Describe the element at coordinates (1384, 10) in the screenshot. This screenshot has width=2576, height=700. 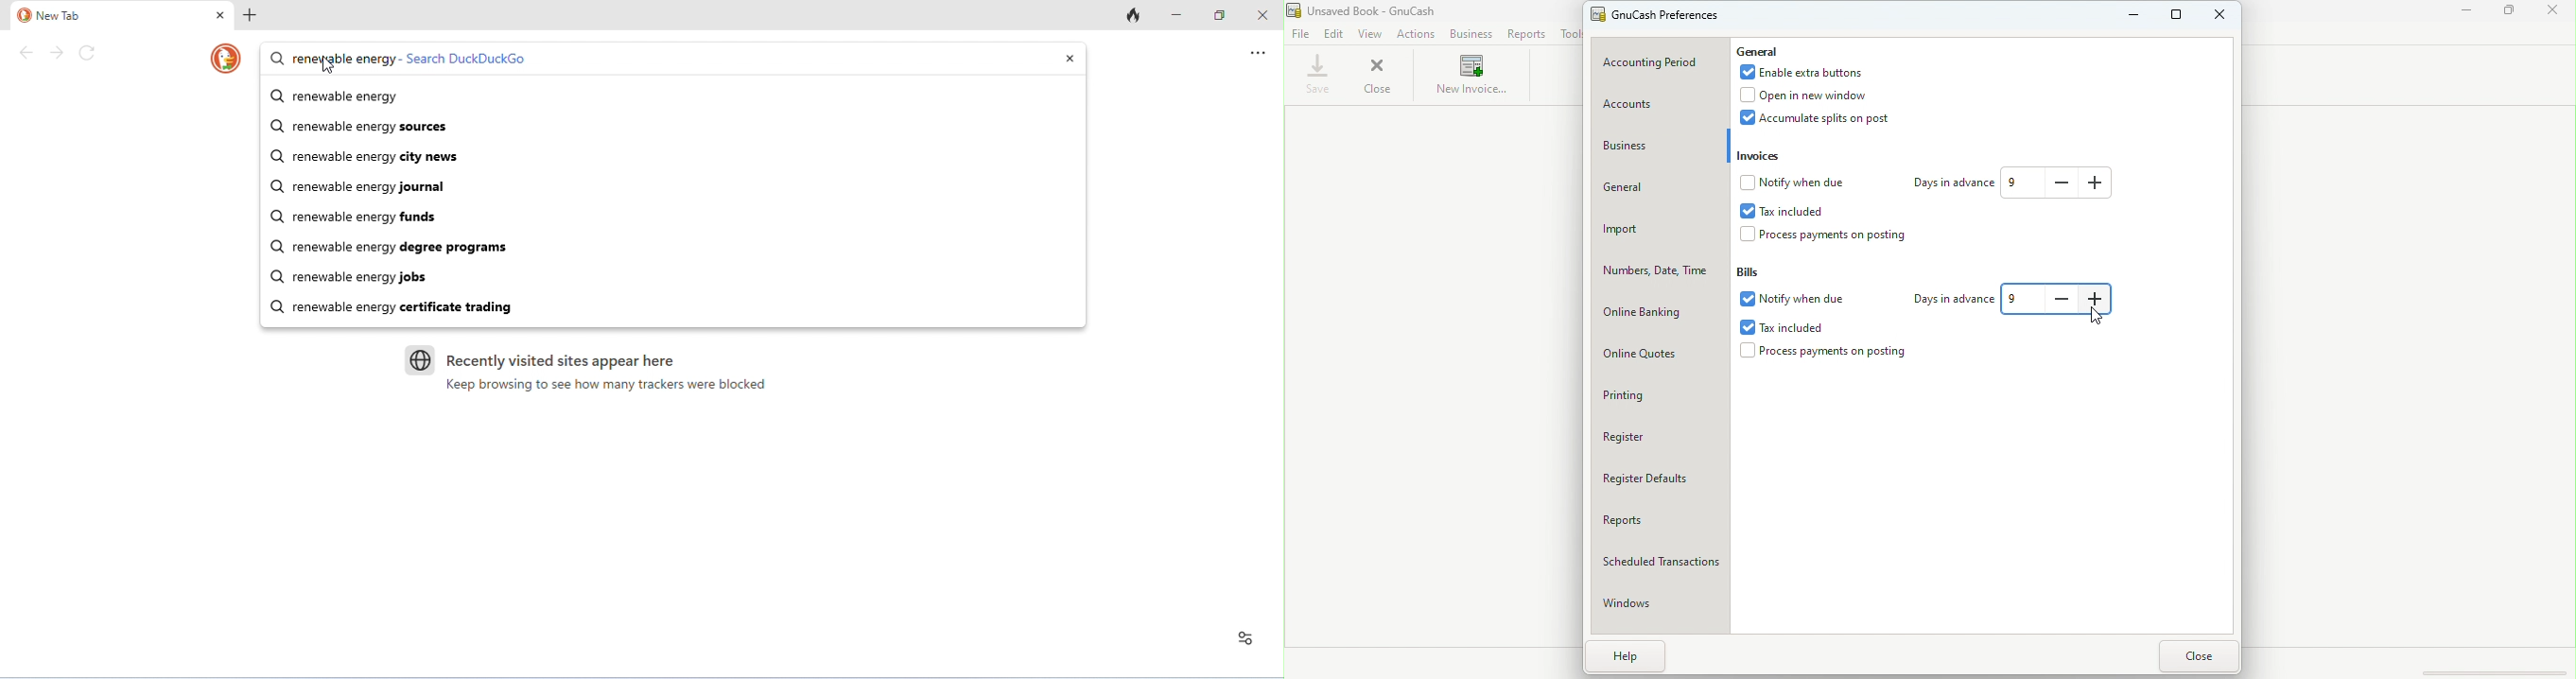
I see `File name` at that location.